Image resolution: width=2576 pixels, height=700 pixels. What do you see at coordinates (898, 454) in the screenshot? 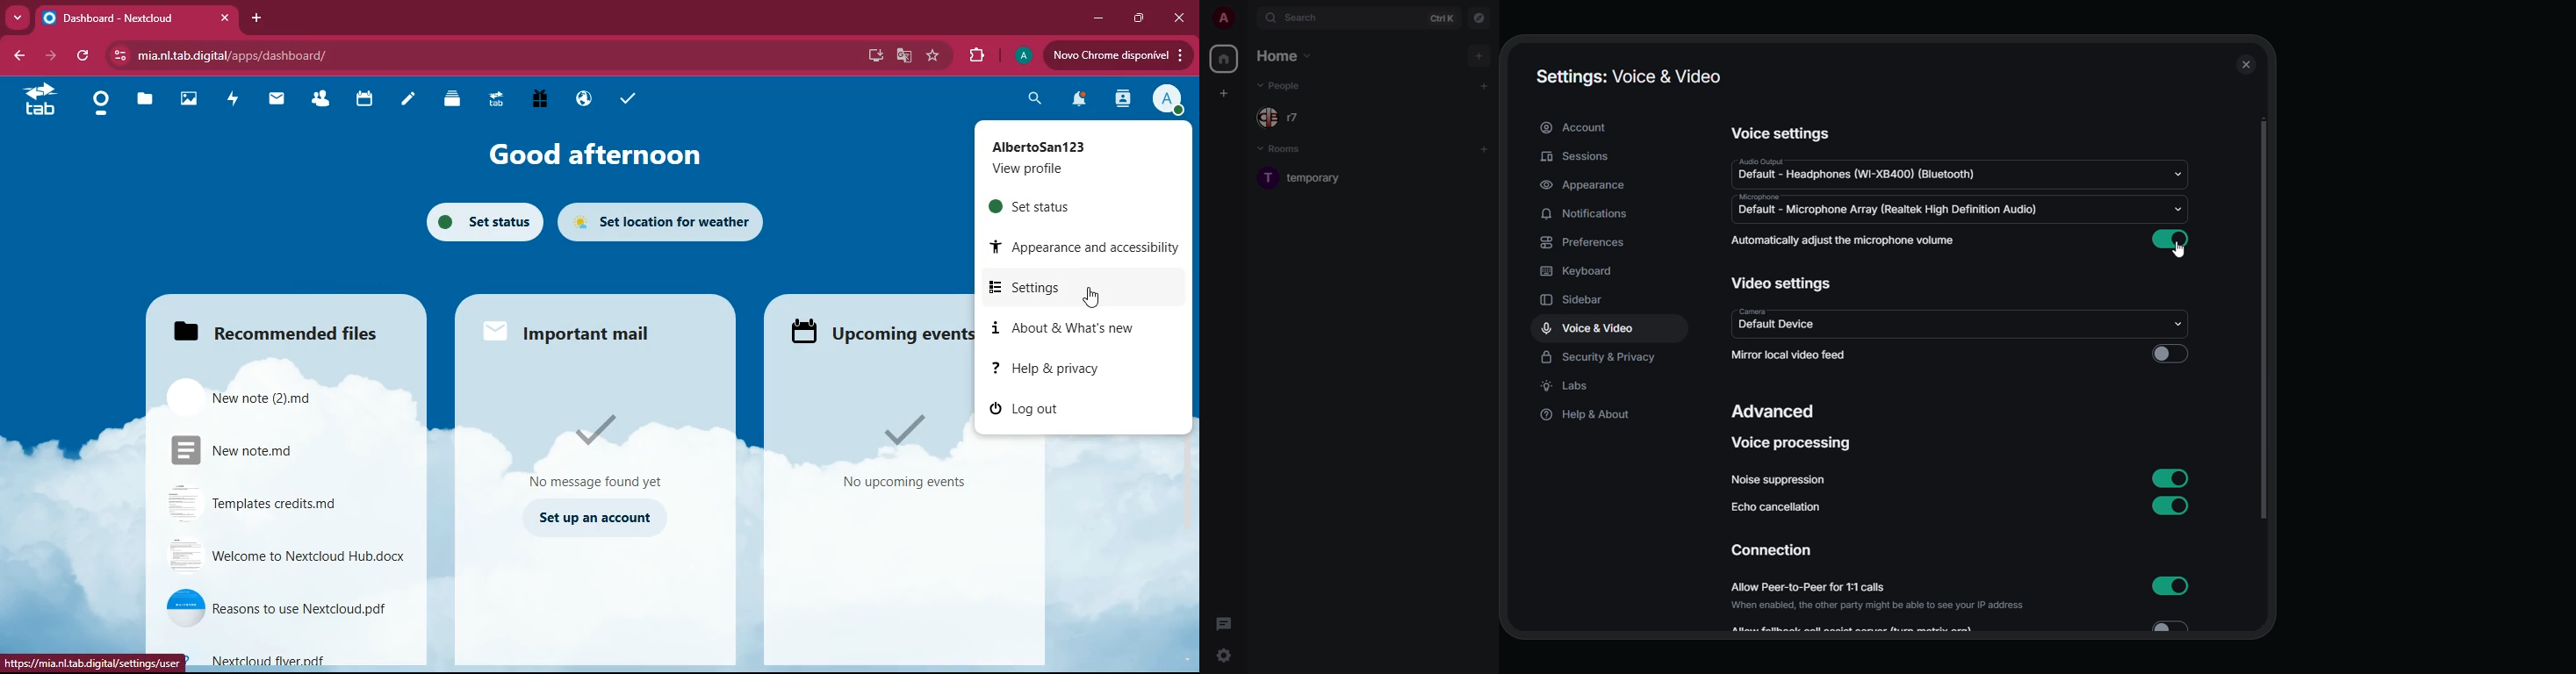
I see `events` at bounding box center [898, 454].